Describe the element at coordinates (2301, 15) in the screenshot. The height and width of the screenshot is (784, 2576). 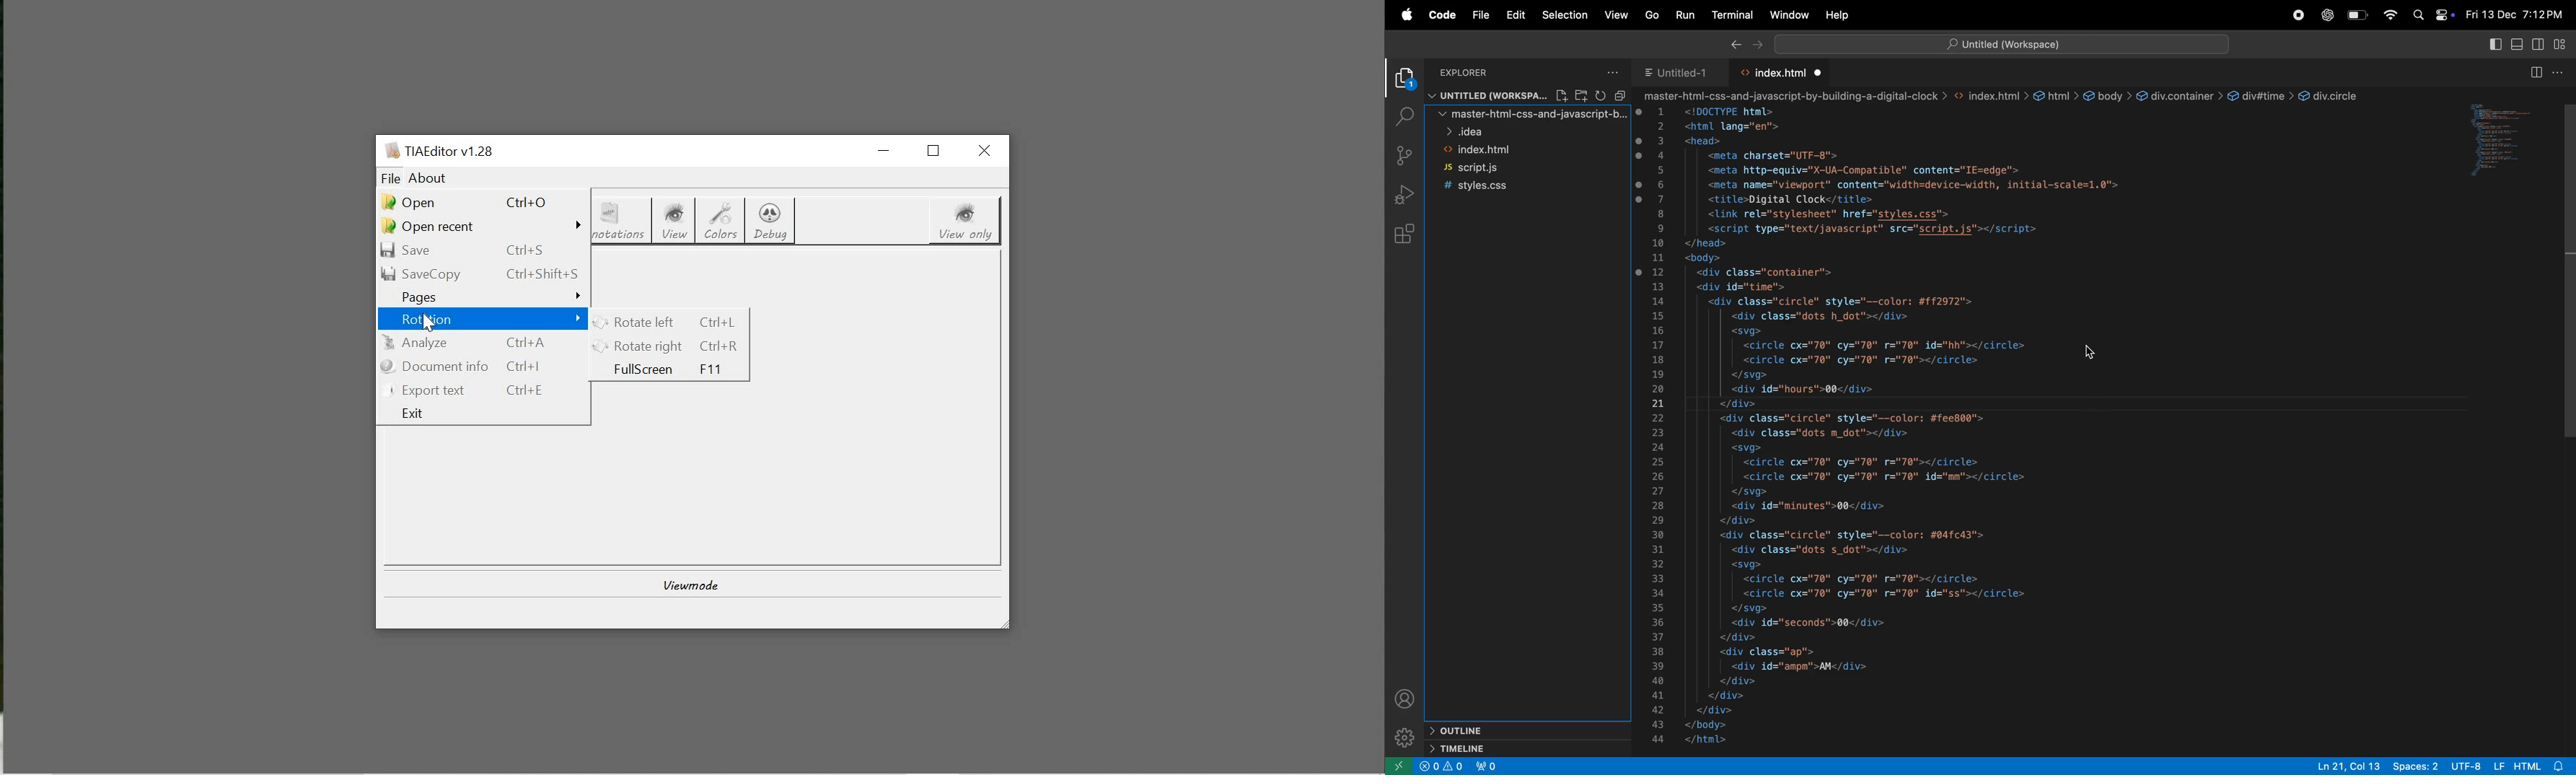
I see `record` at that location.